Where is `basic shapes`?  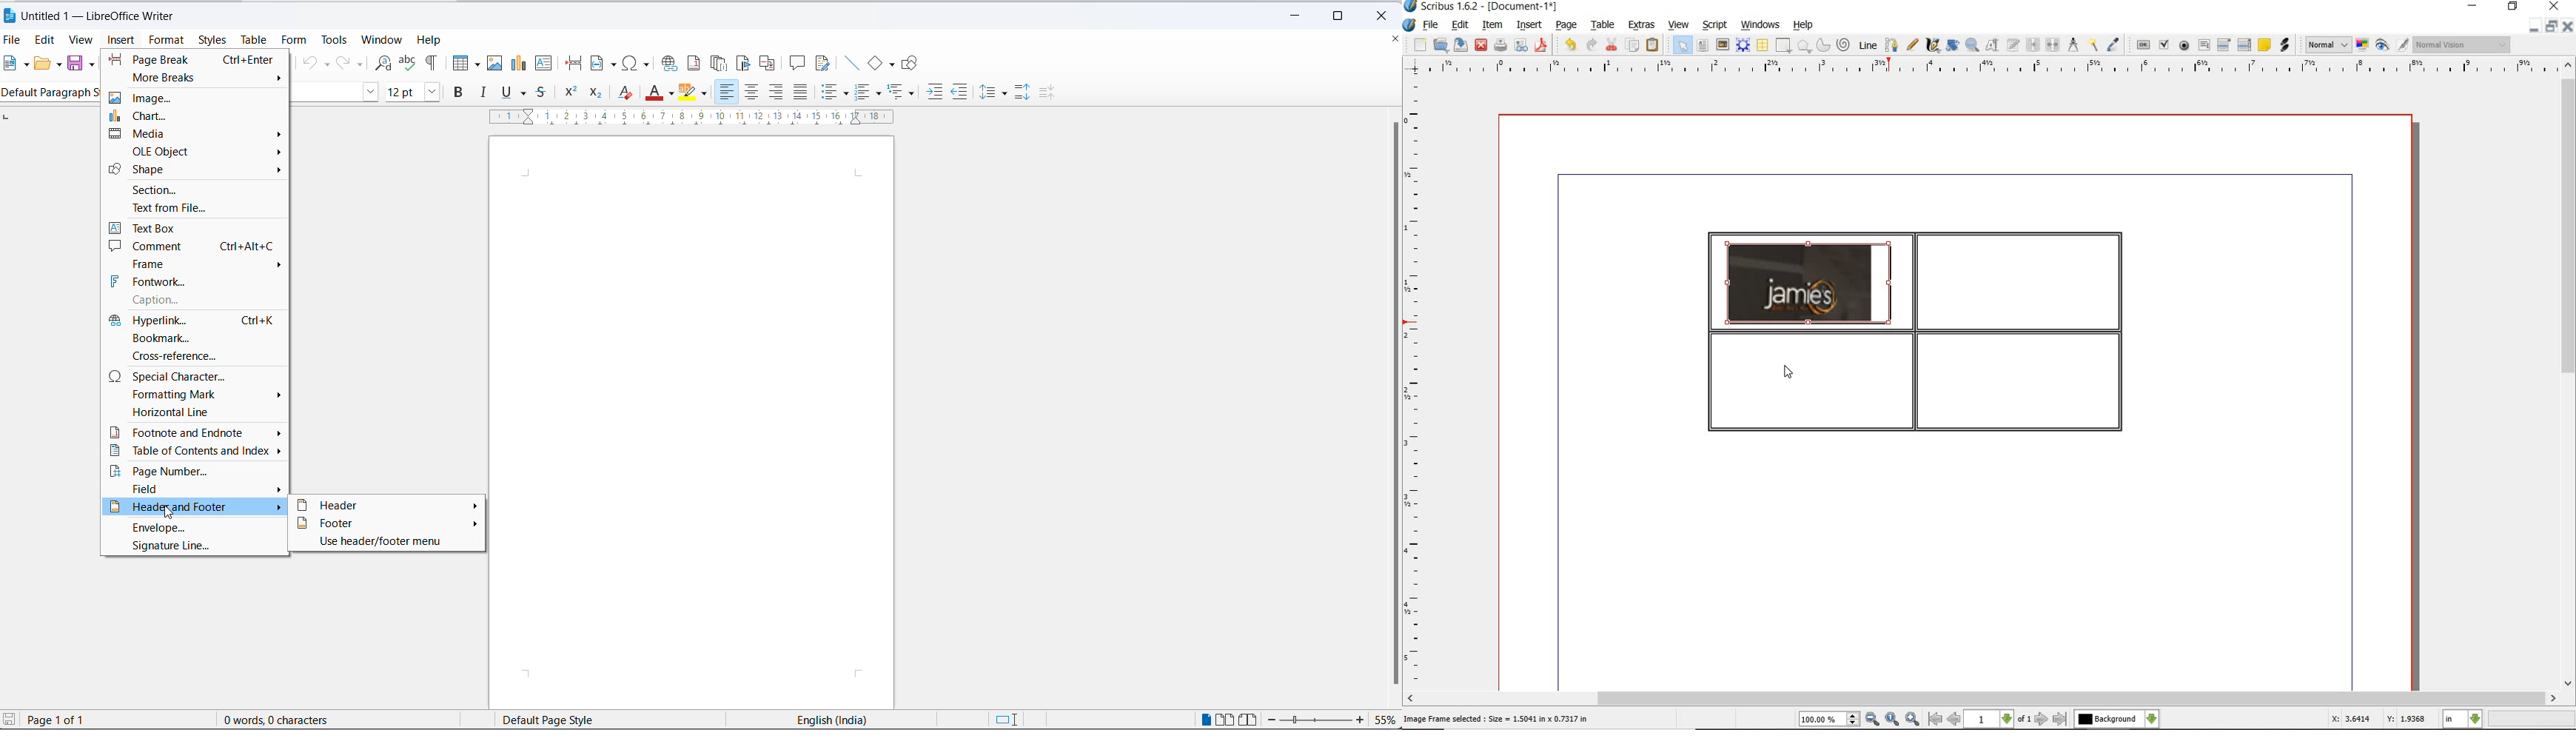
basic shapes is located at coordinates (874, 63).